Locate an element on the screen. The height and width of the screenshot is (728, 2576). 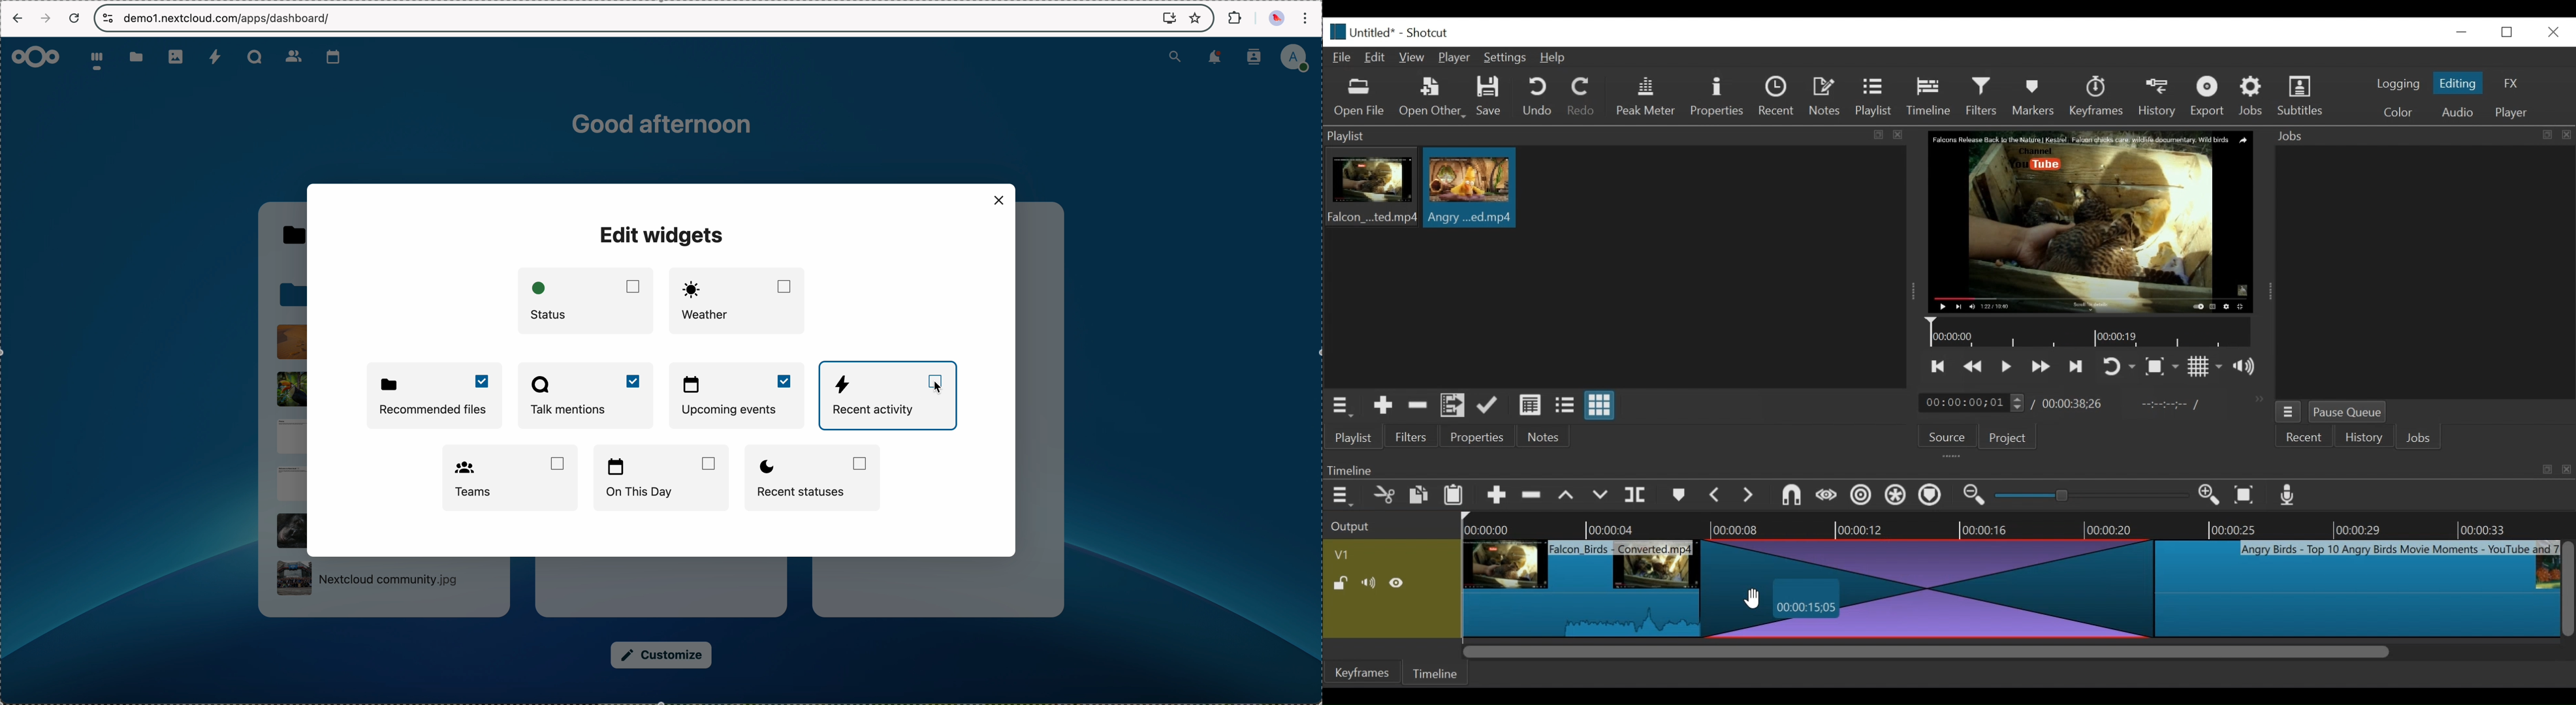
dashboard is located at coordinates (95, 60).